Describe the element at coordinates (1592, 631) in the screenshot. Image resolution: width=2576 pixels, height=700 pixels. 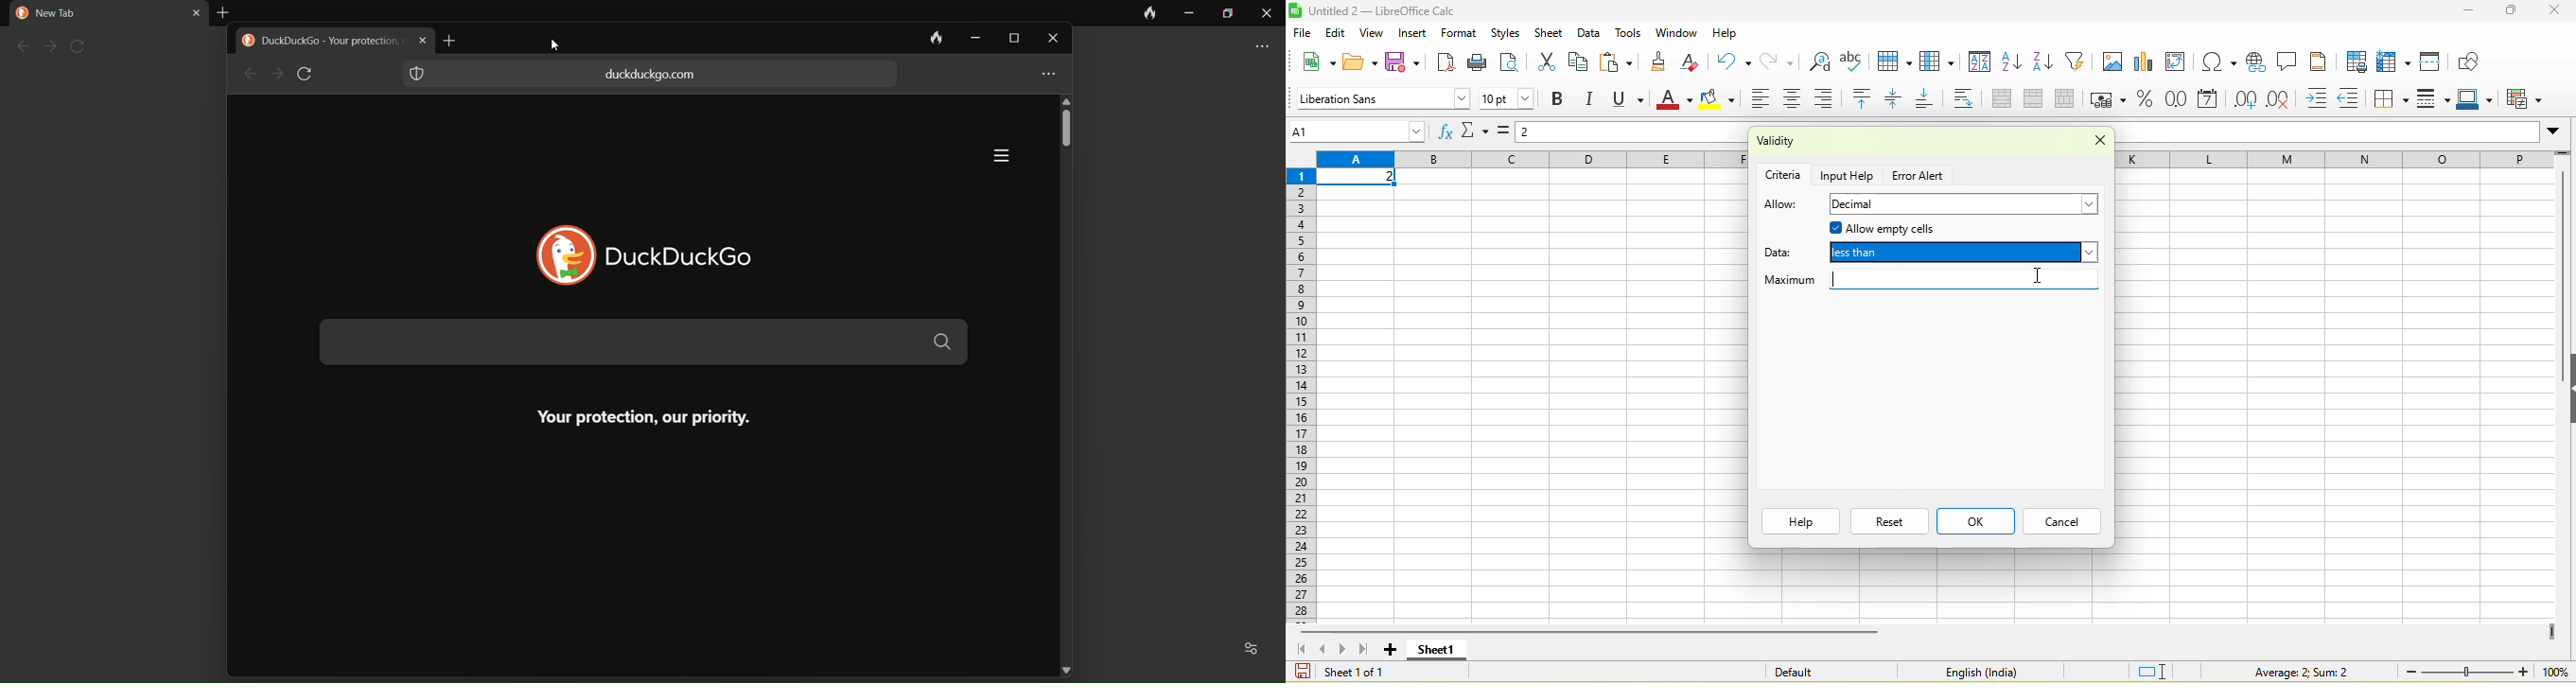
I see `horizontal scroll bar` at that location.